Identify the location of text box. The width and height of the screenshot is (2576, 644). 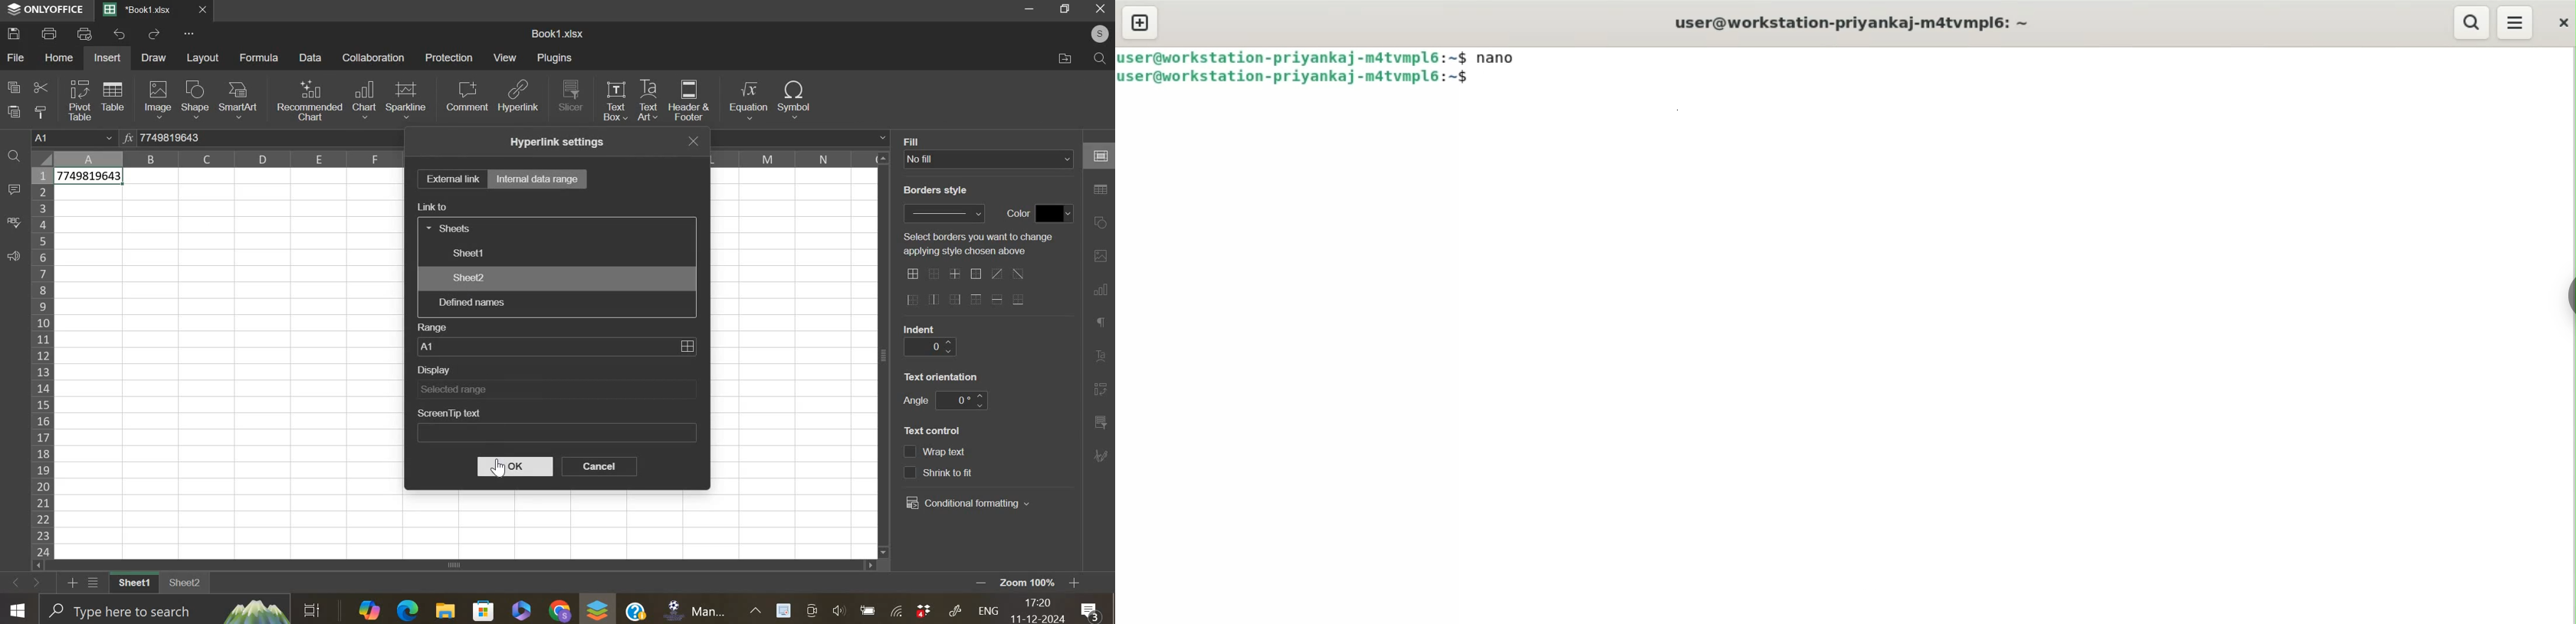
(615, 100).